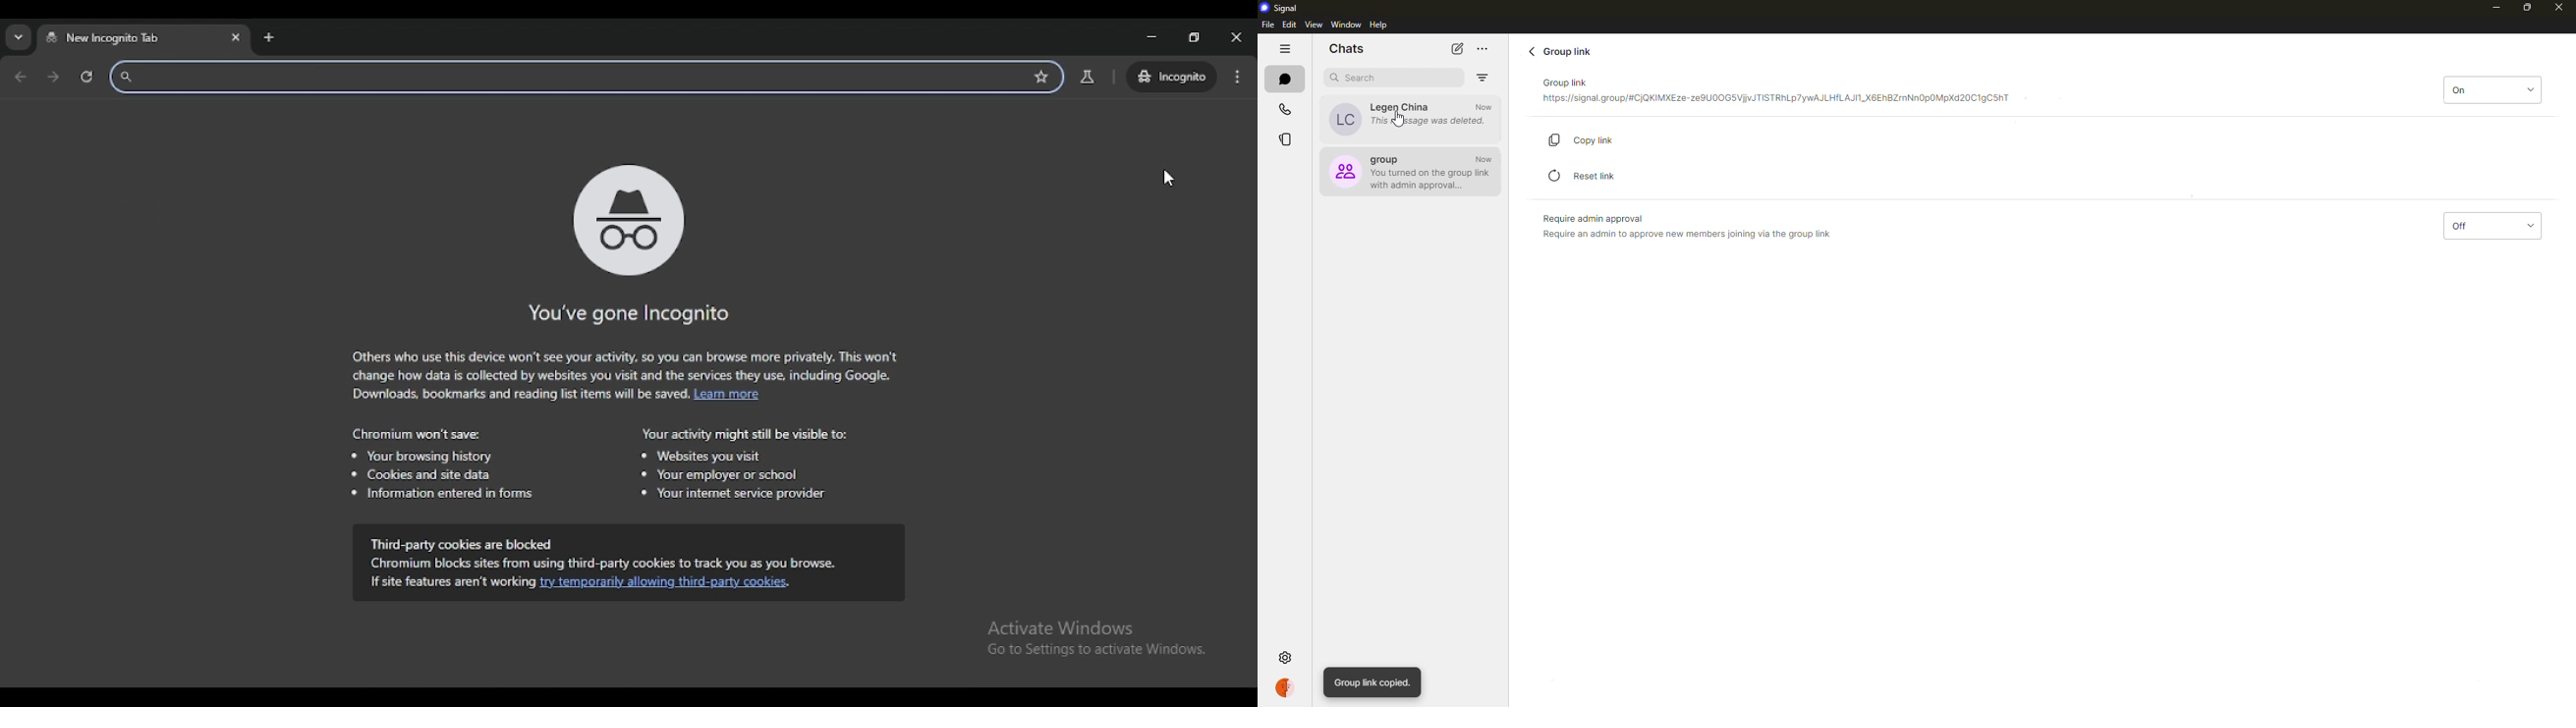  I want to click on filter, so click(1482, 78).